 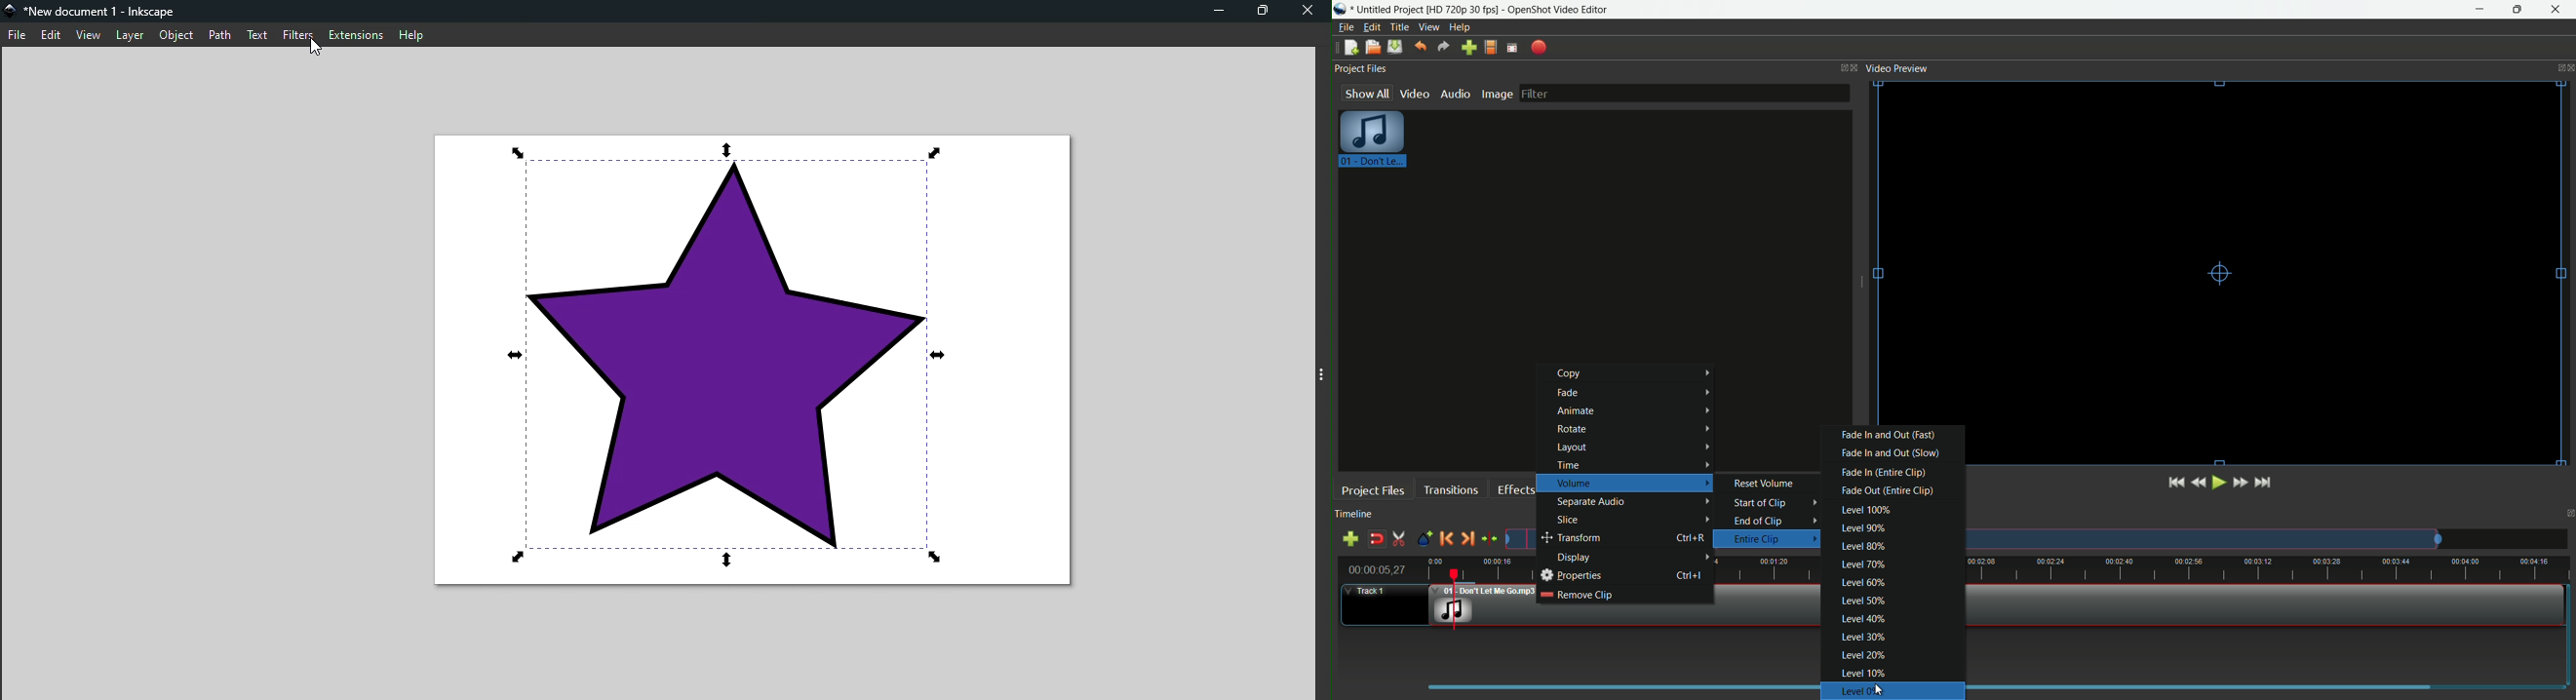 I want to click on file menu, so click(x=1344, y=28).